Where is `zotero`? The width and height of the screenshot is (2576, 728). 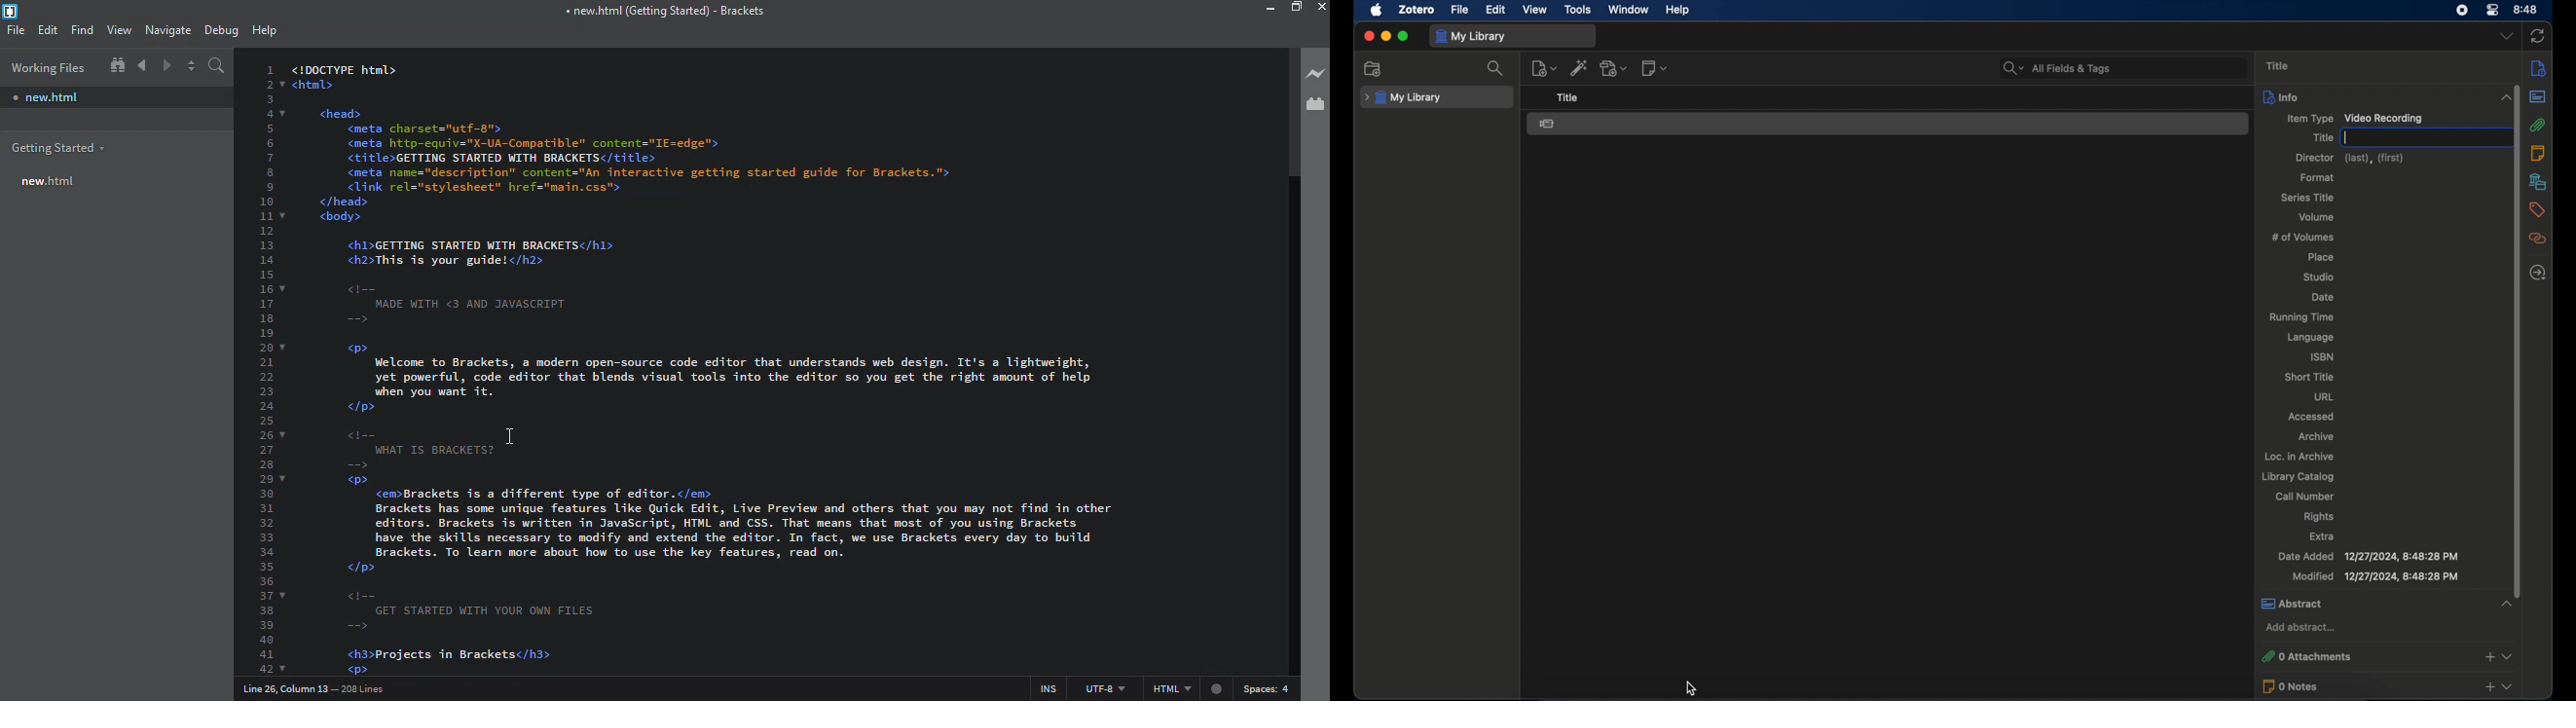 zotero is located at coordinates (1416, 9).